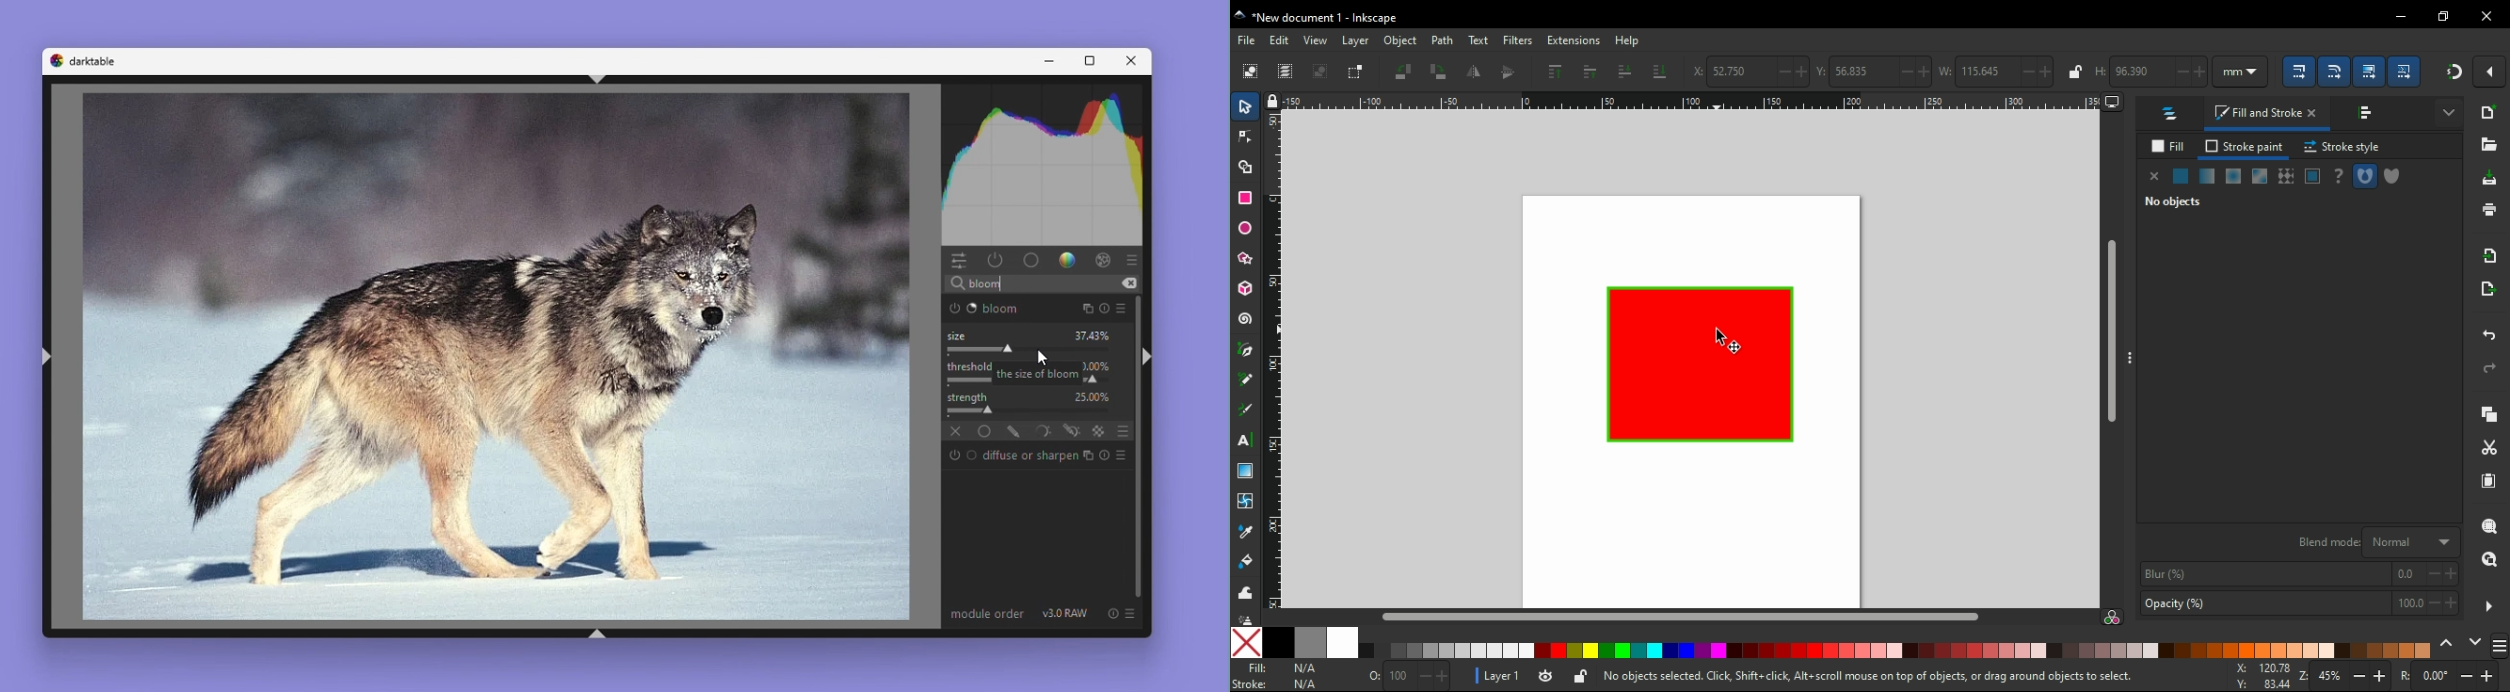 The image size is (2520, 700). What do you see at coordinates (2409, 603) in the screenshot?
I see `100` at bounding box center [2409, 603].